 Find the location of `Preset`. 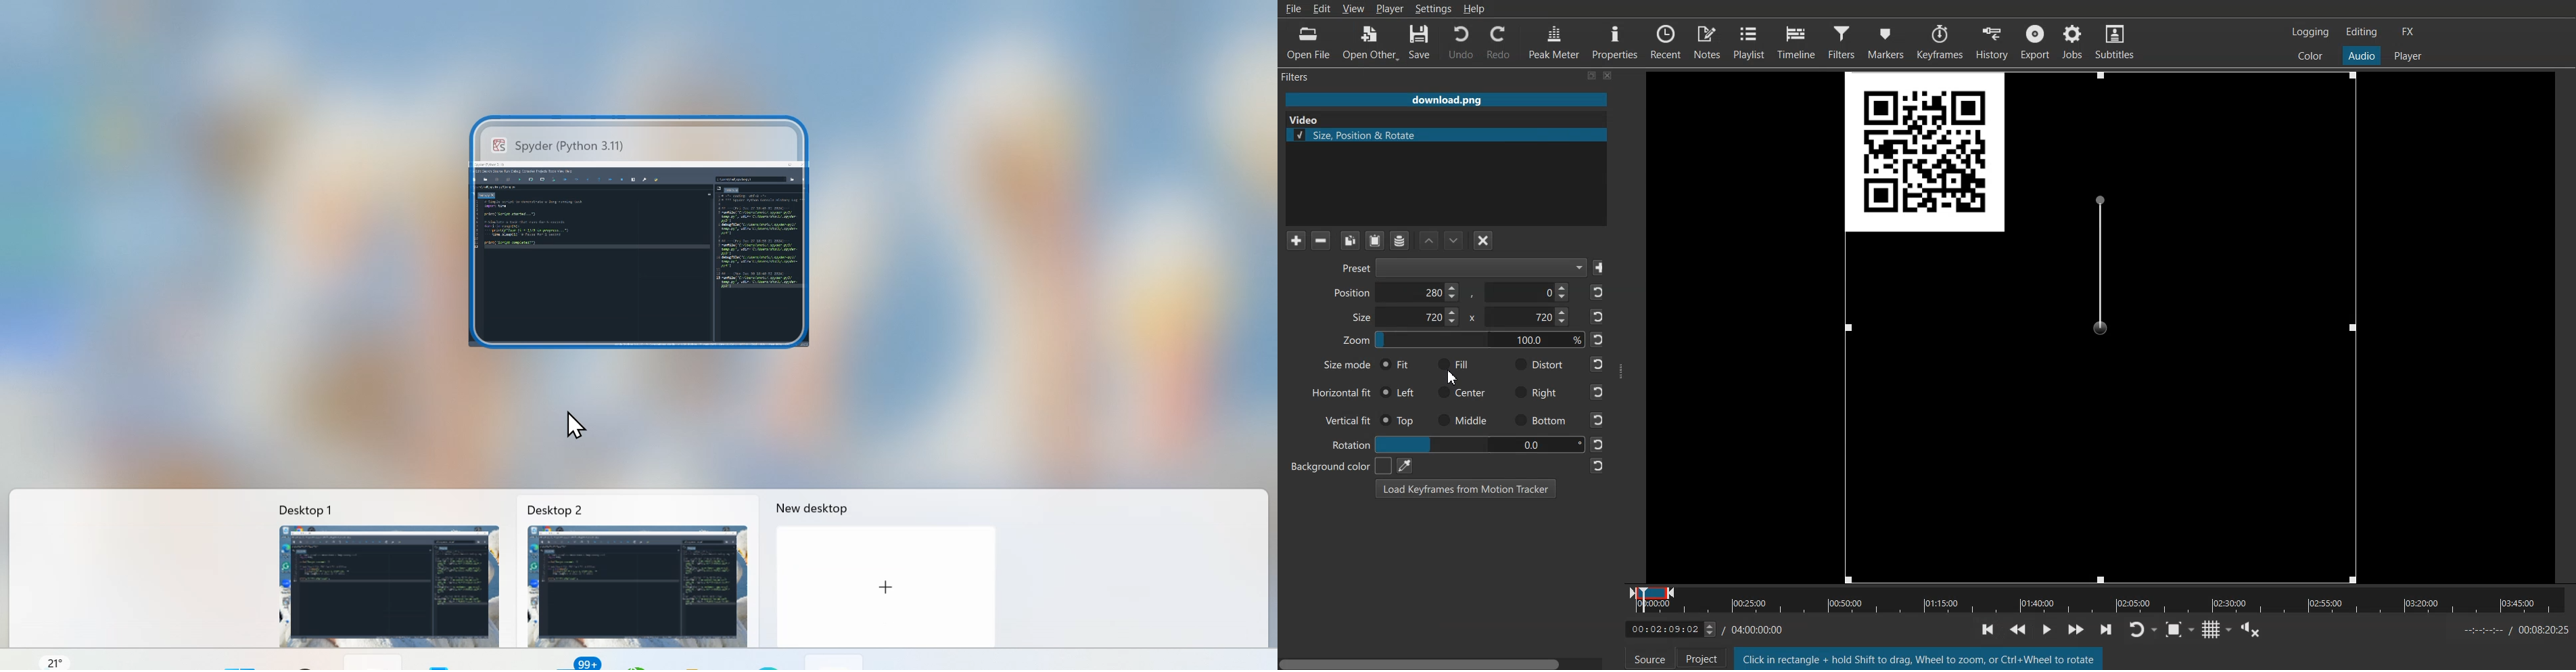

Preset is located at coordinates (1459, 269).